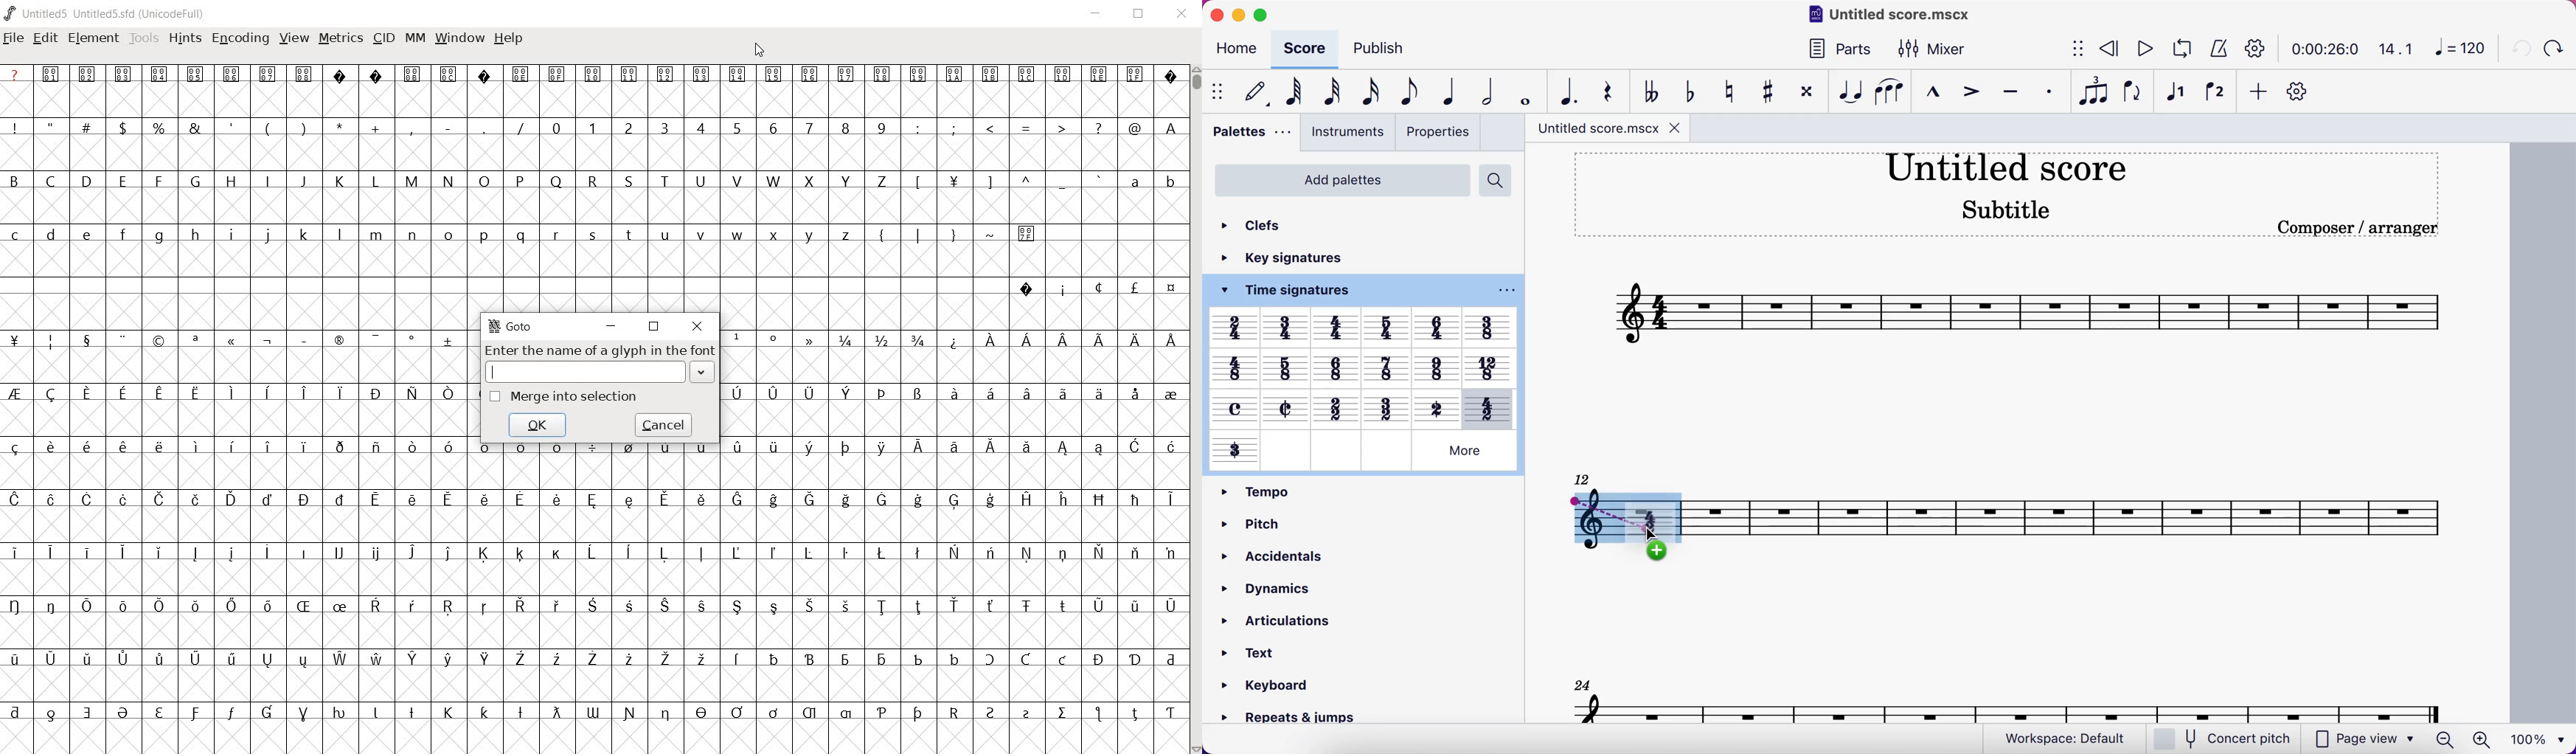 The width and height of the screenshot is (2576, 756). Describe the element at coordinates (1061, 606) in the screenshot. I see `Symbol` at that location.